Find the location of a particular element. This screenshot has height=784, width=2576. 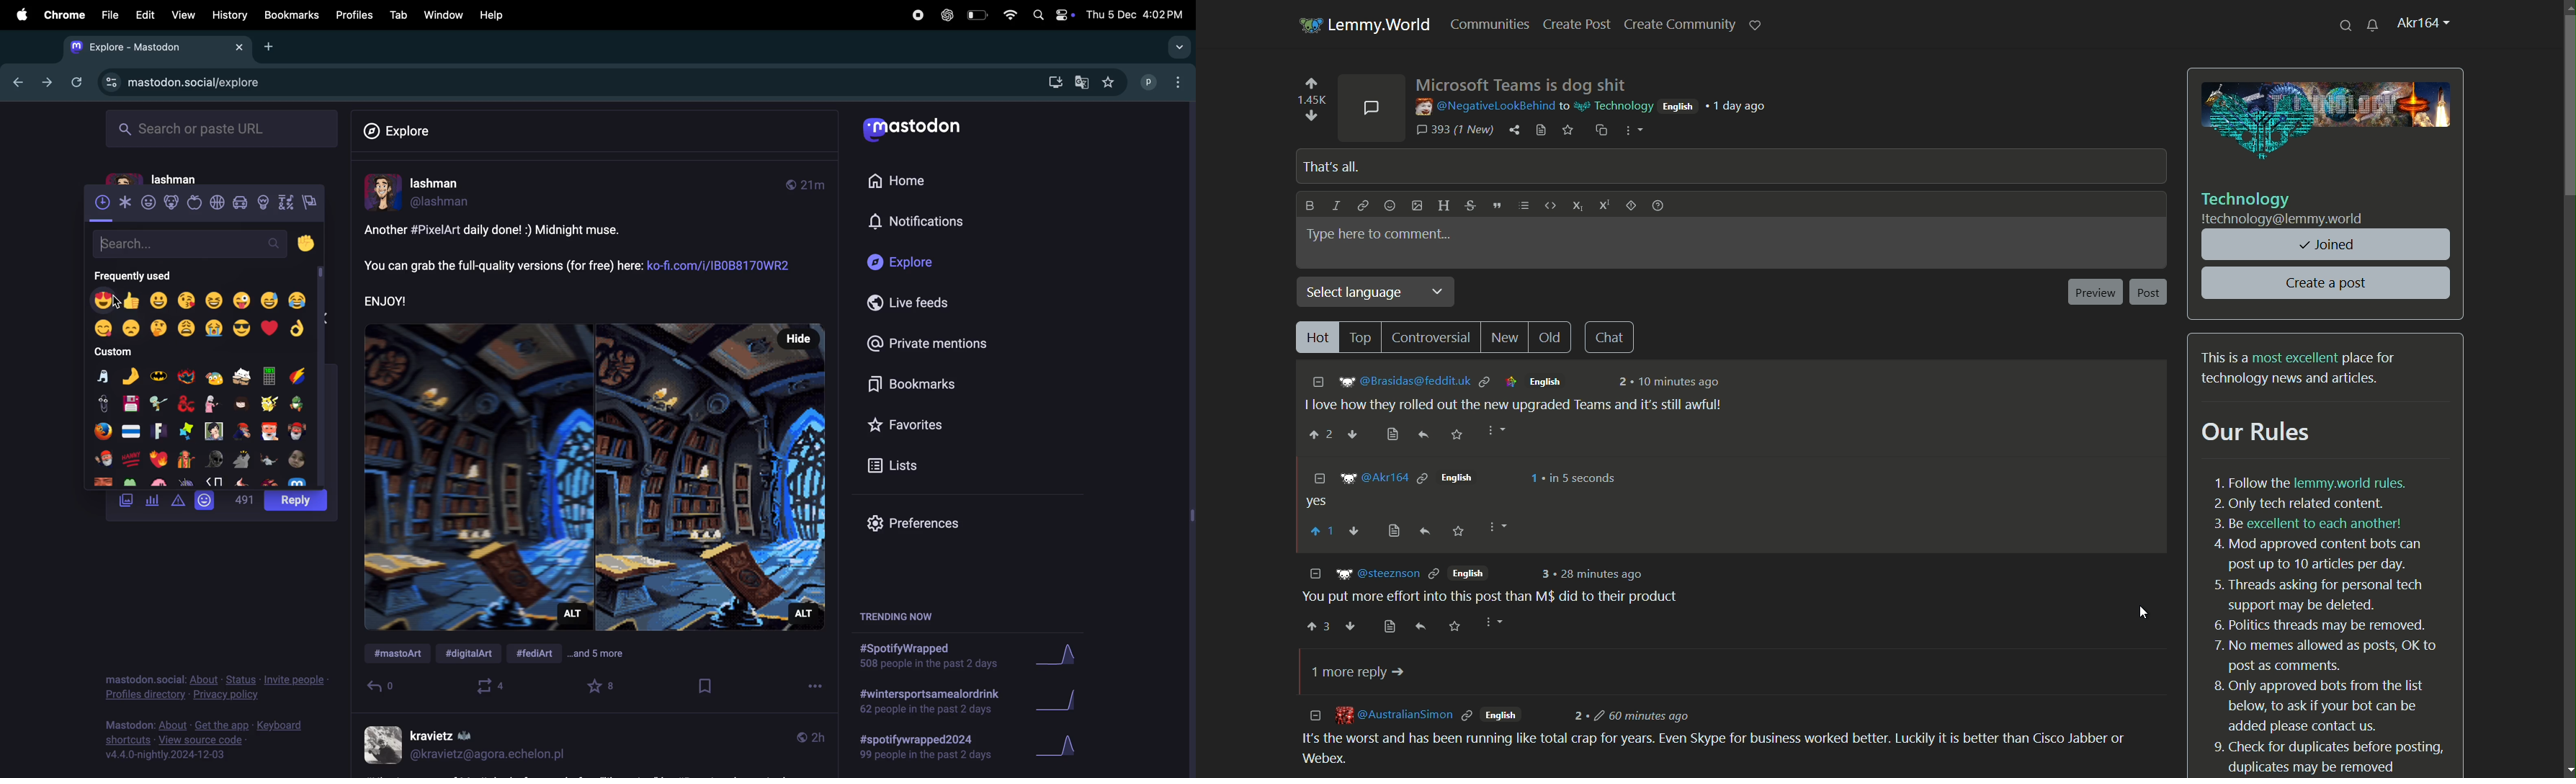

image is located at coordinates (2327, 122).